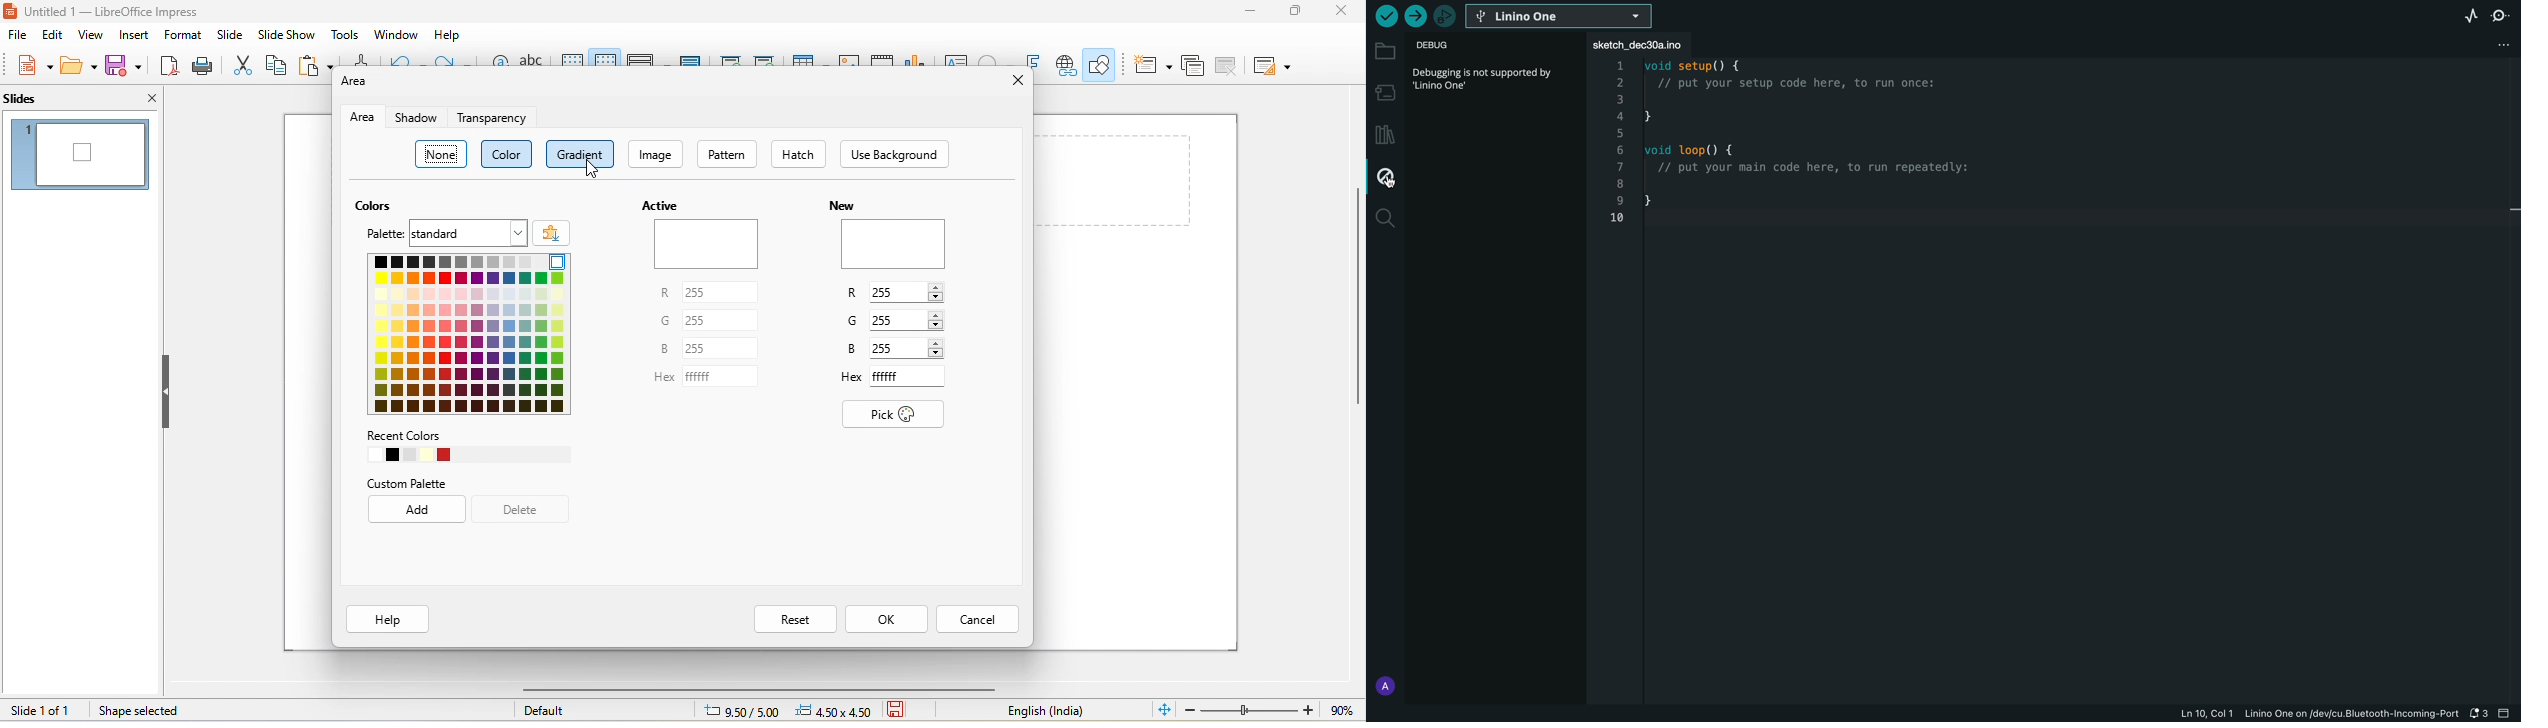 Image resolution: width=2548 pixels, height=728 pixels. What do you see at coordinates (725, 293) in the screenshot?
I see `255` at bounding box center [725, 293].